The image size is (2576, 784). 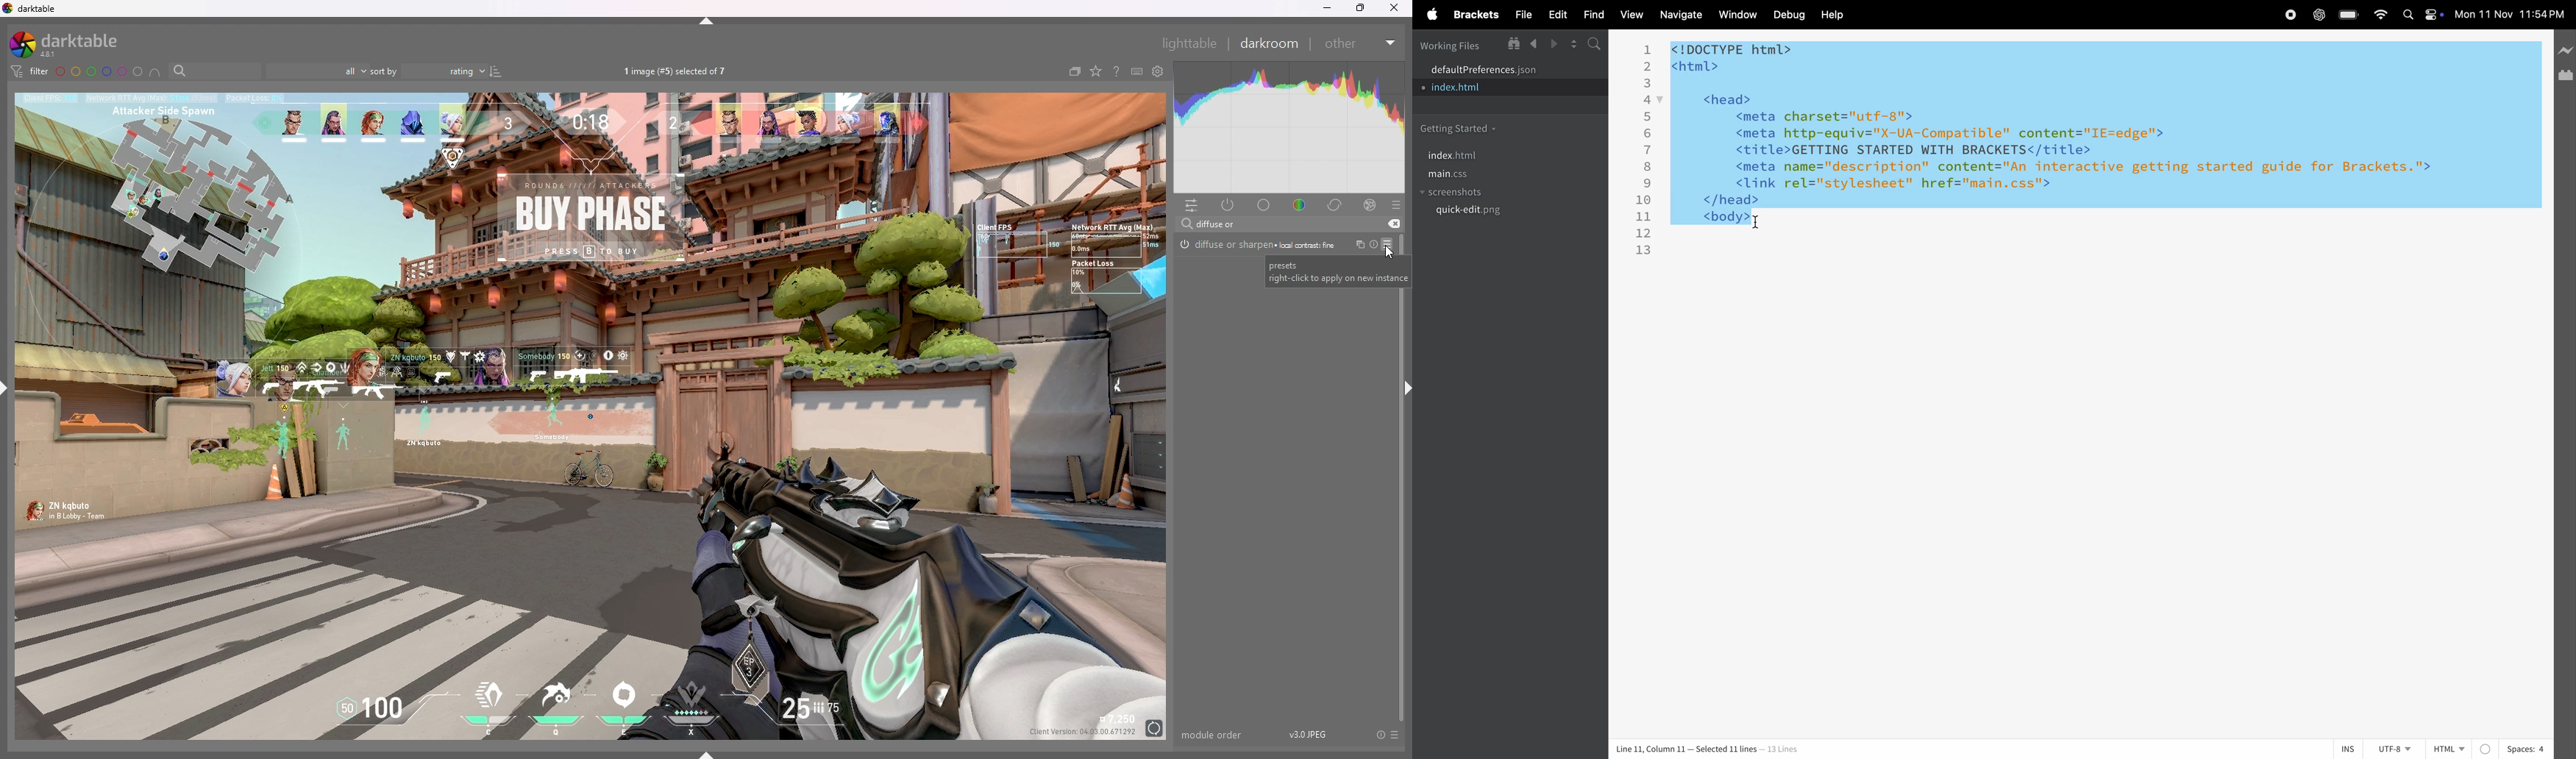 I want to click on reset, so click(x=1380, y=734).